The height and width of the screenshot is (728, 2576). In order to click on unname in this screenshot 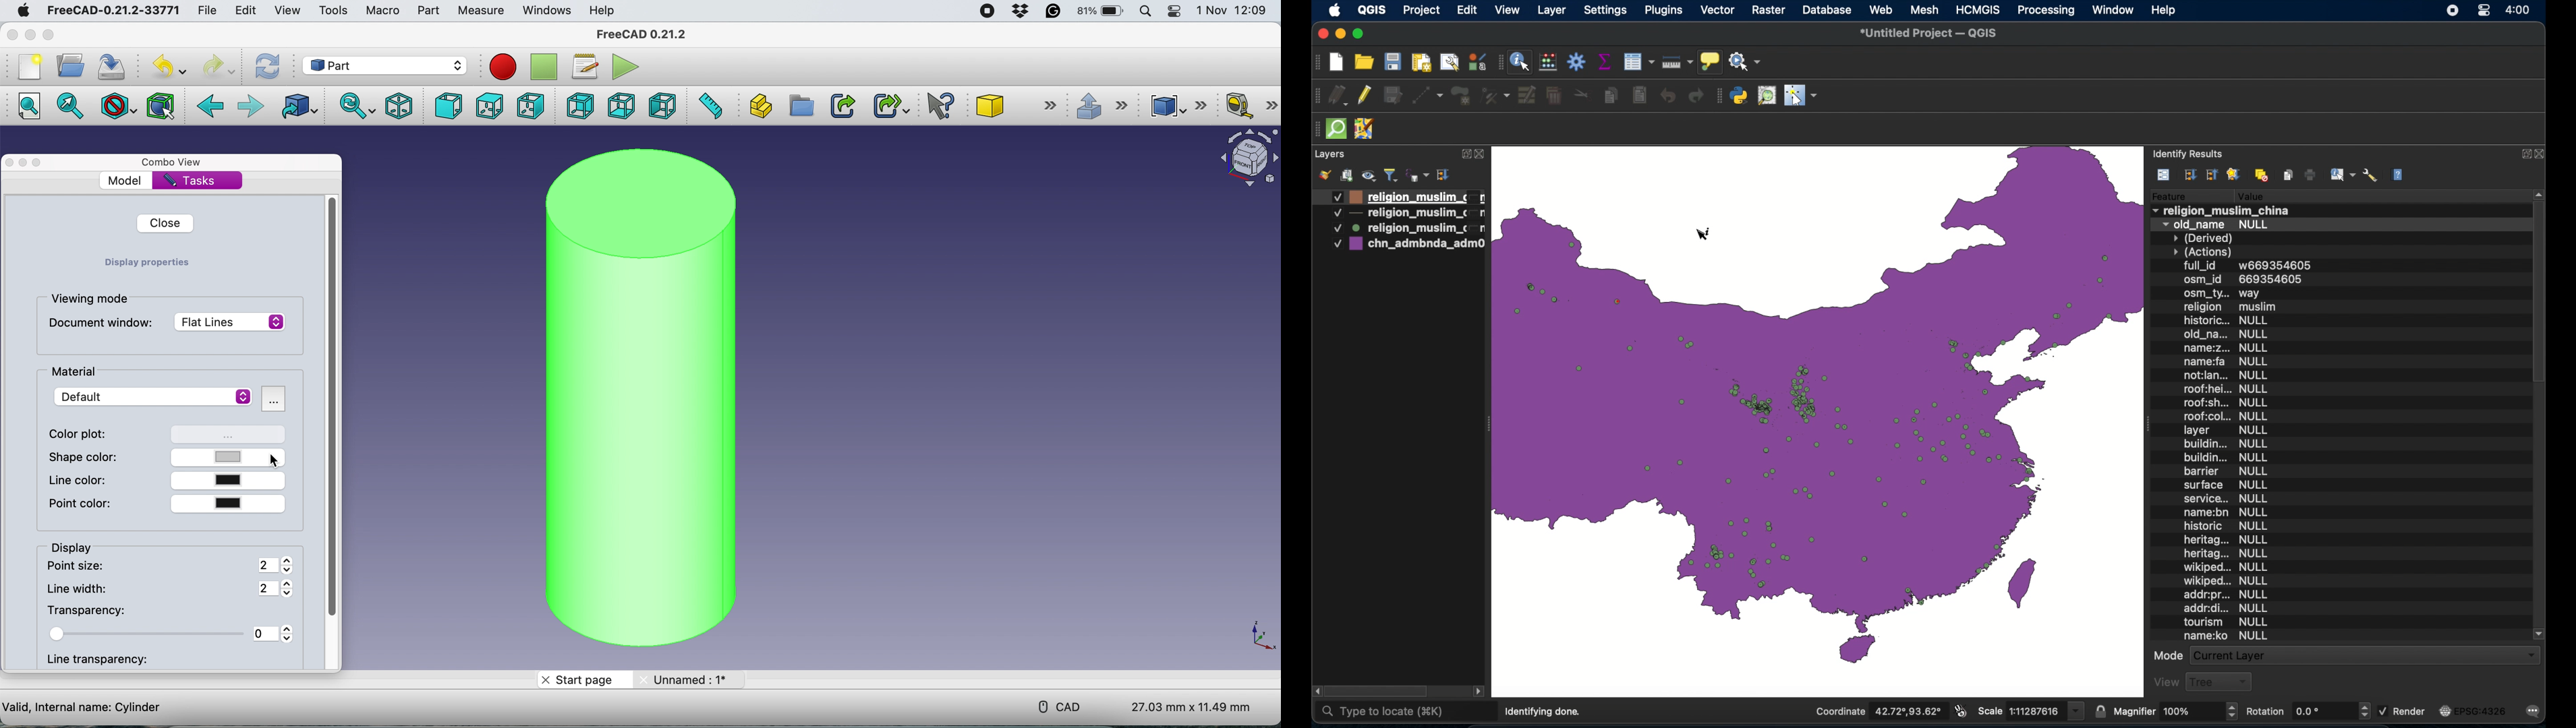, I will do `click(687, 681)`.